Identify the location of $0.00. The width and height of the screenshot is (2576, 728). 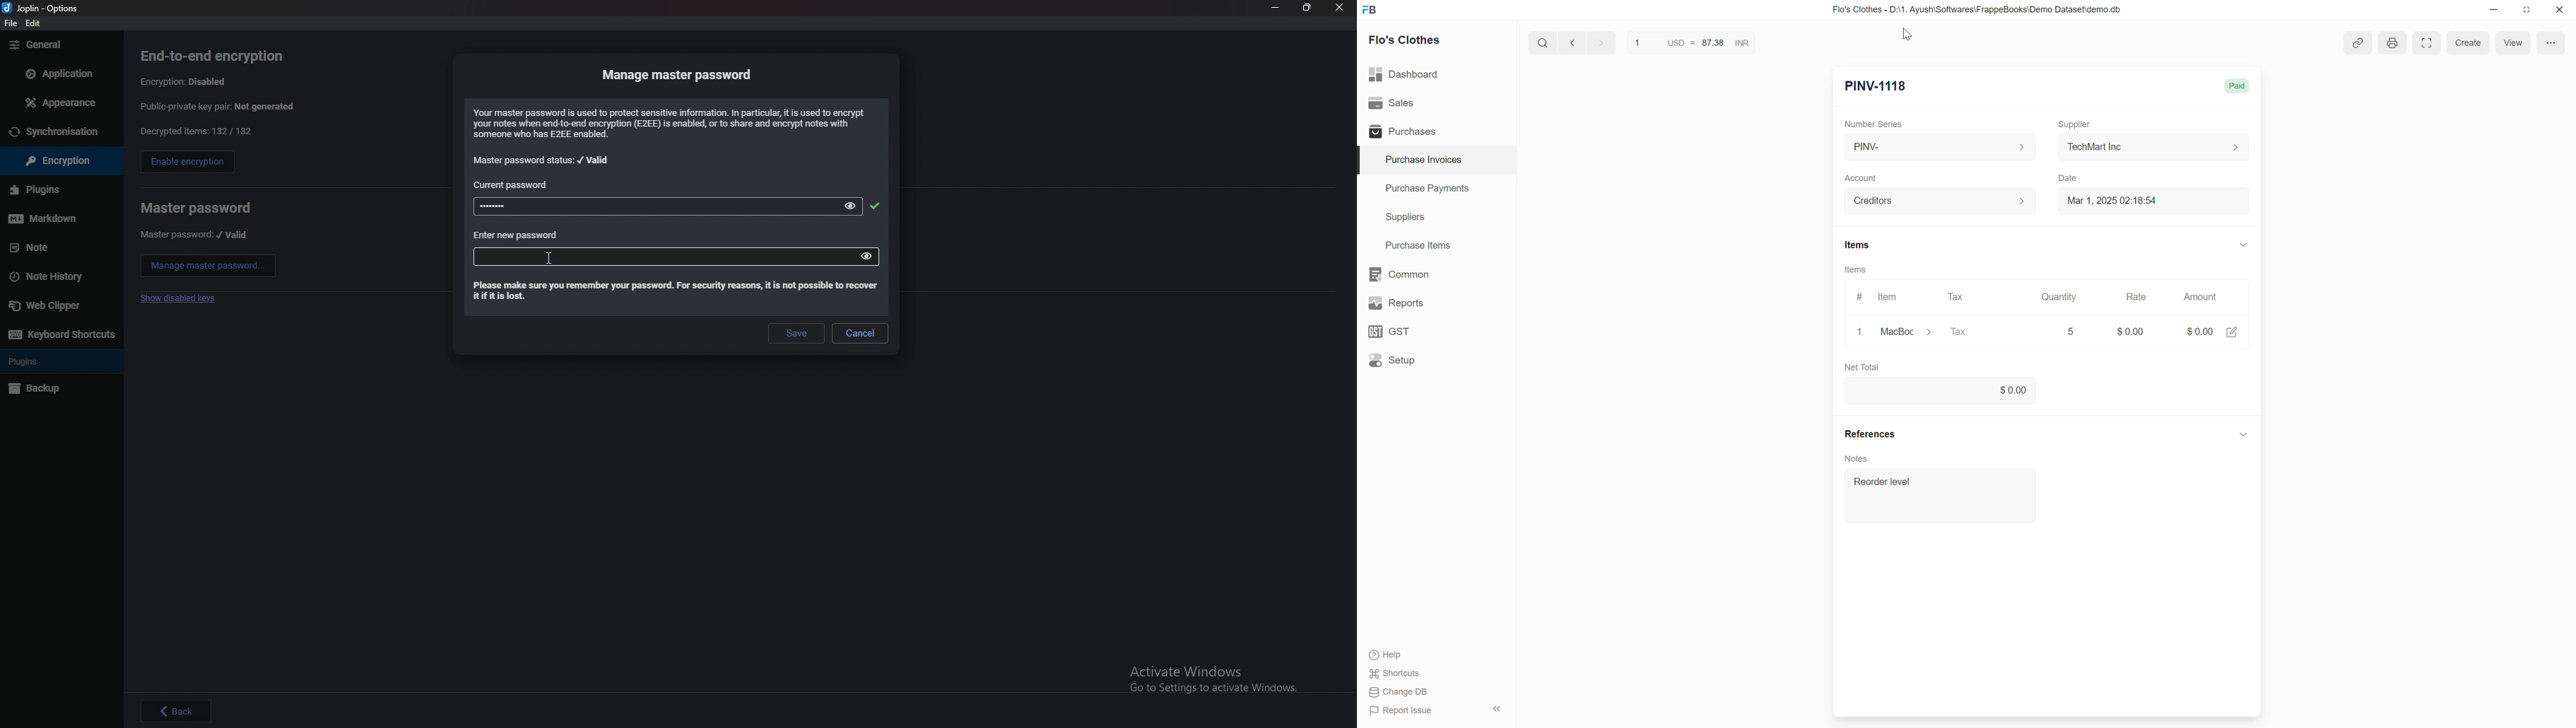
(2213, 329).